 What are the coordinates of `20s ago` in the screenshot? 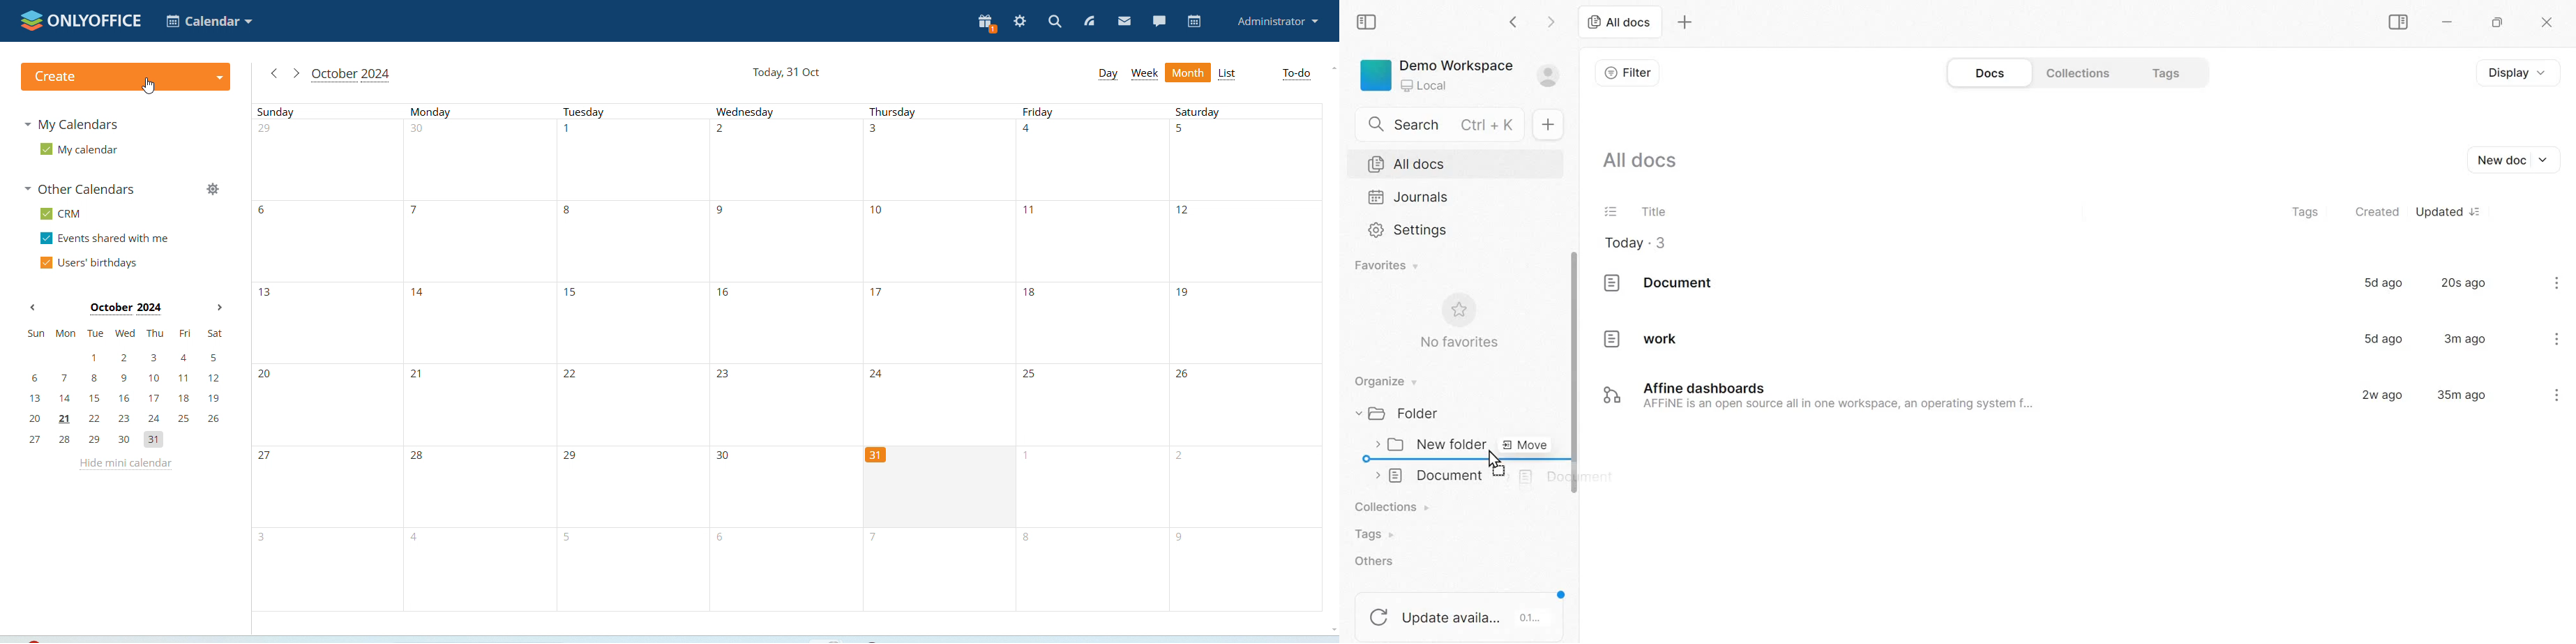 It's located at (2464, 283).